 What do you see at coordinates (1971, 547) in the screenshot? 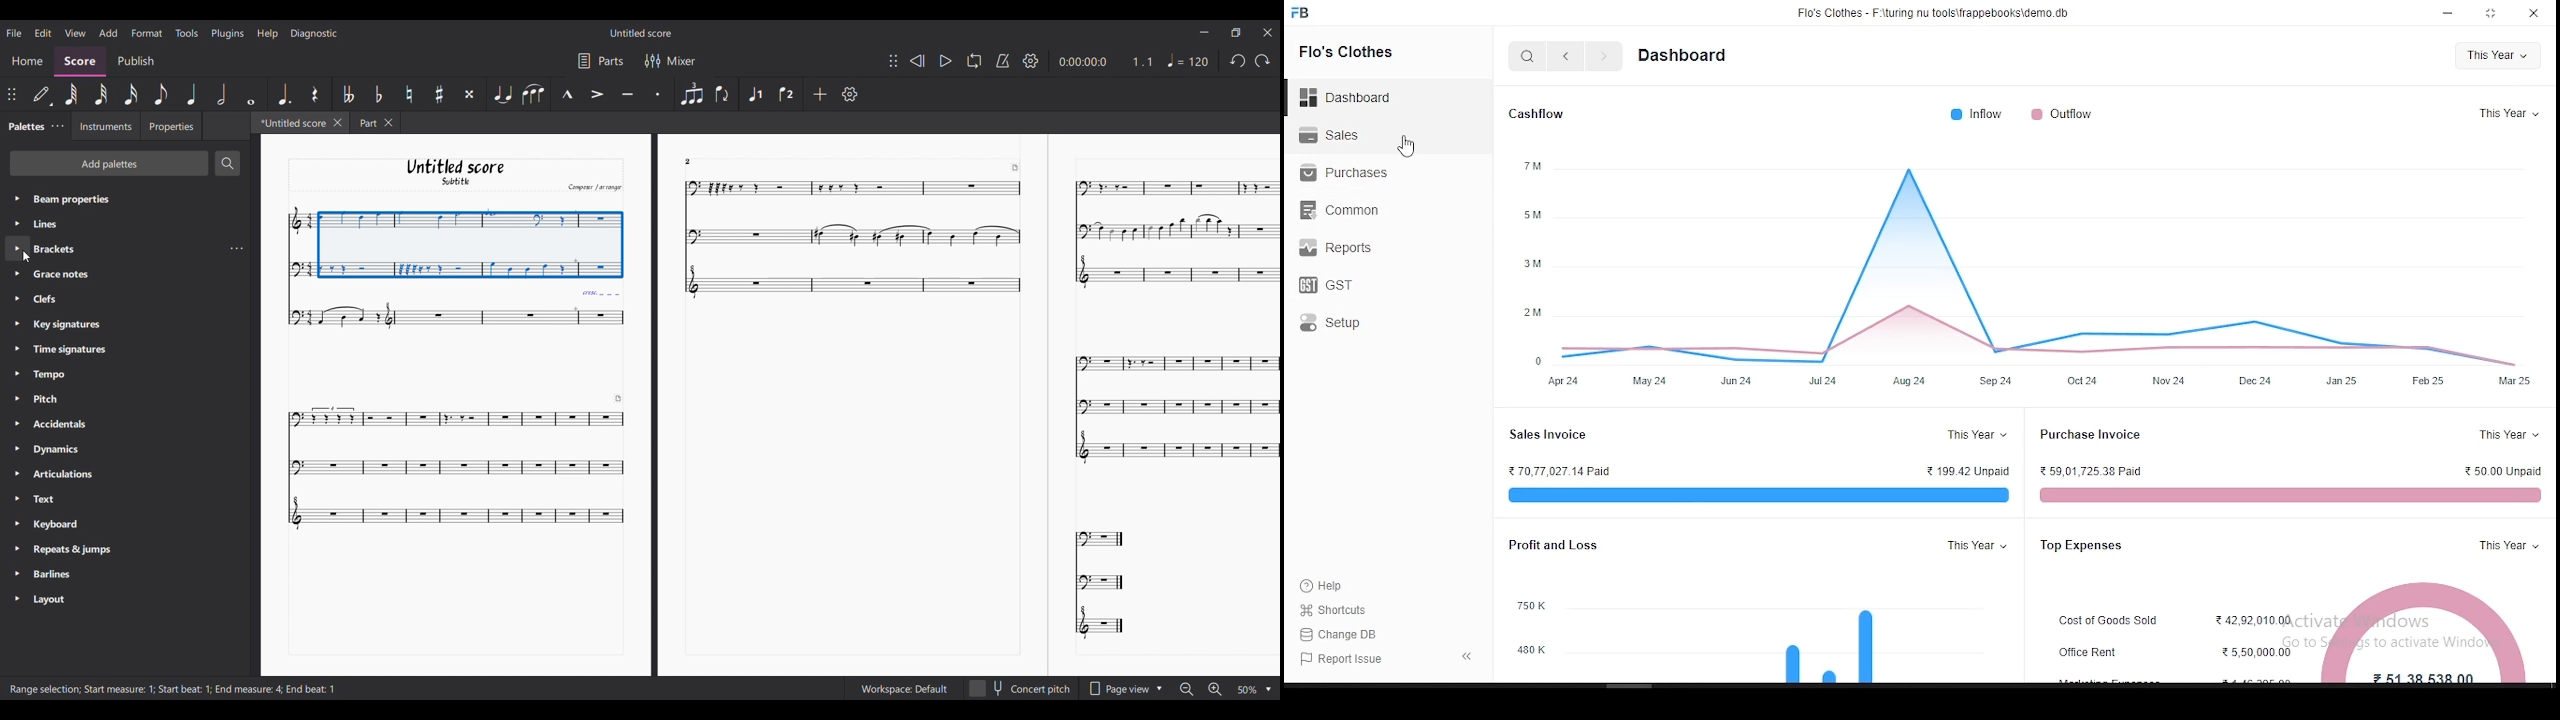
I see `this year` at bounding box center [1971, 547].